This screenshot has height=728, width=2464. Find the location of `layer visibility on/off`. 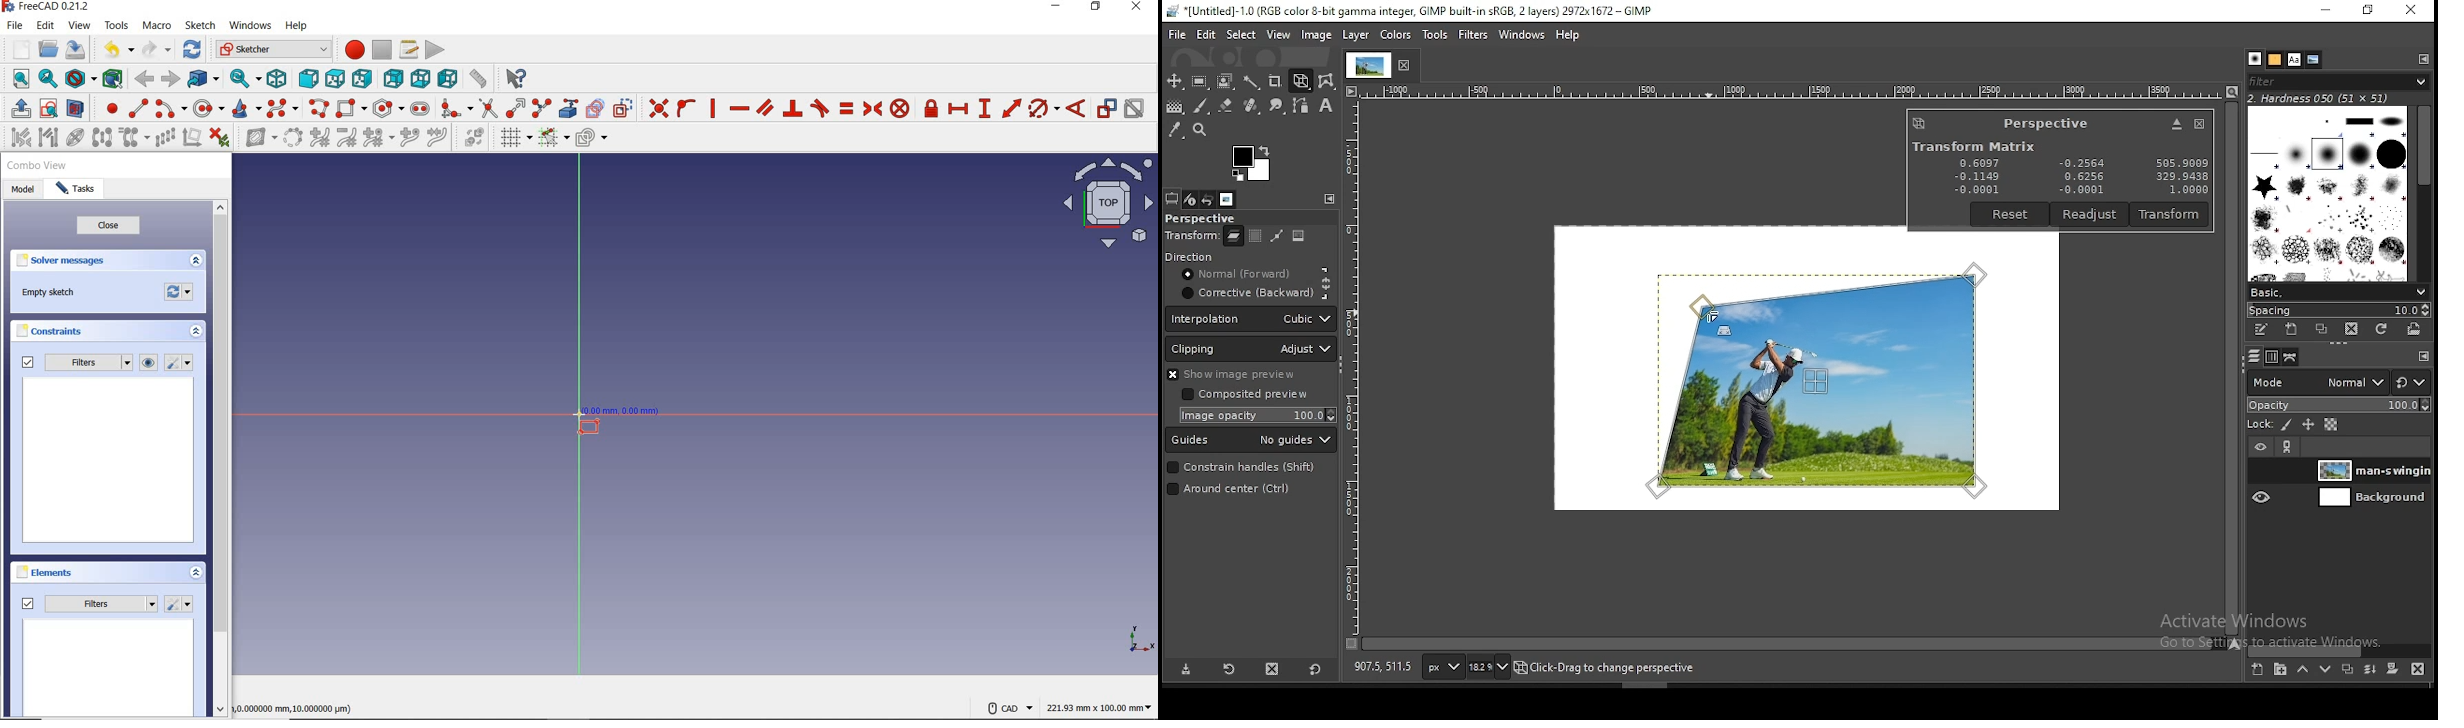

layer visibility on/off is located at coordinates (2262, 499).